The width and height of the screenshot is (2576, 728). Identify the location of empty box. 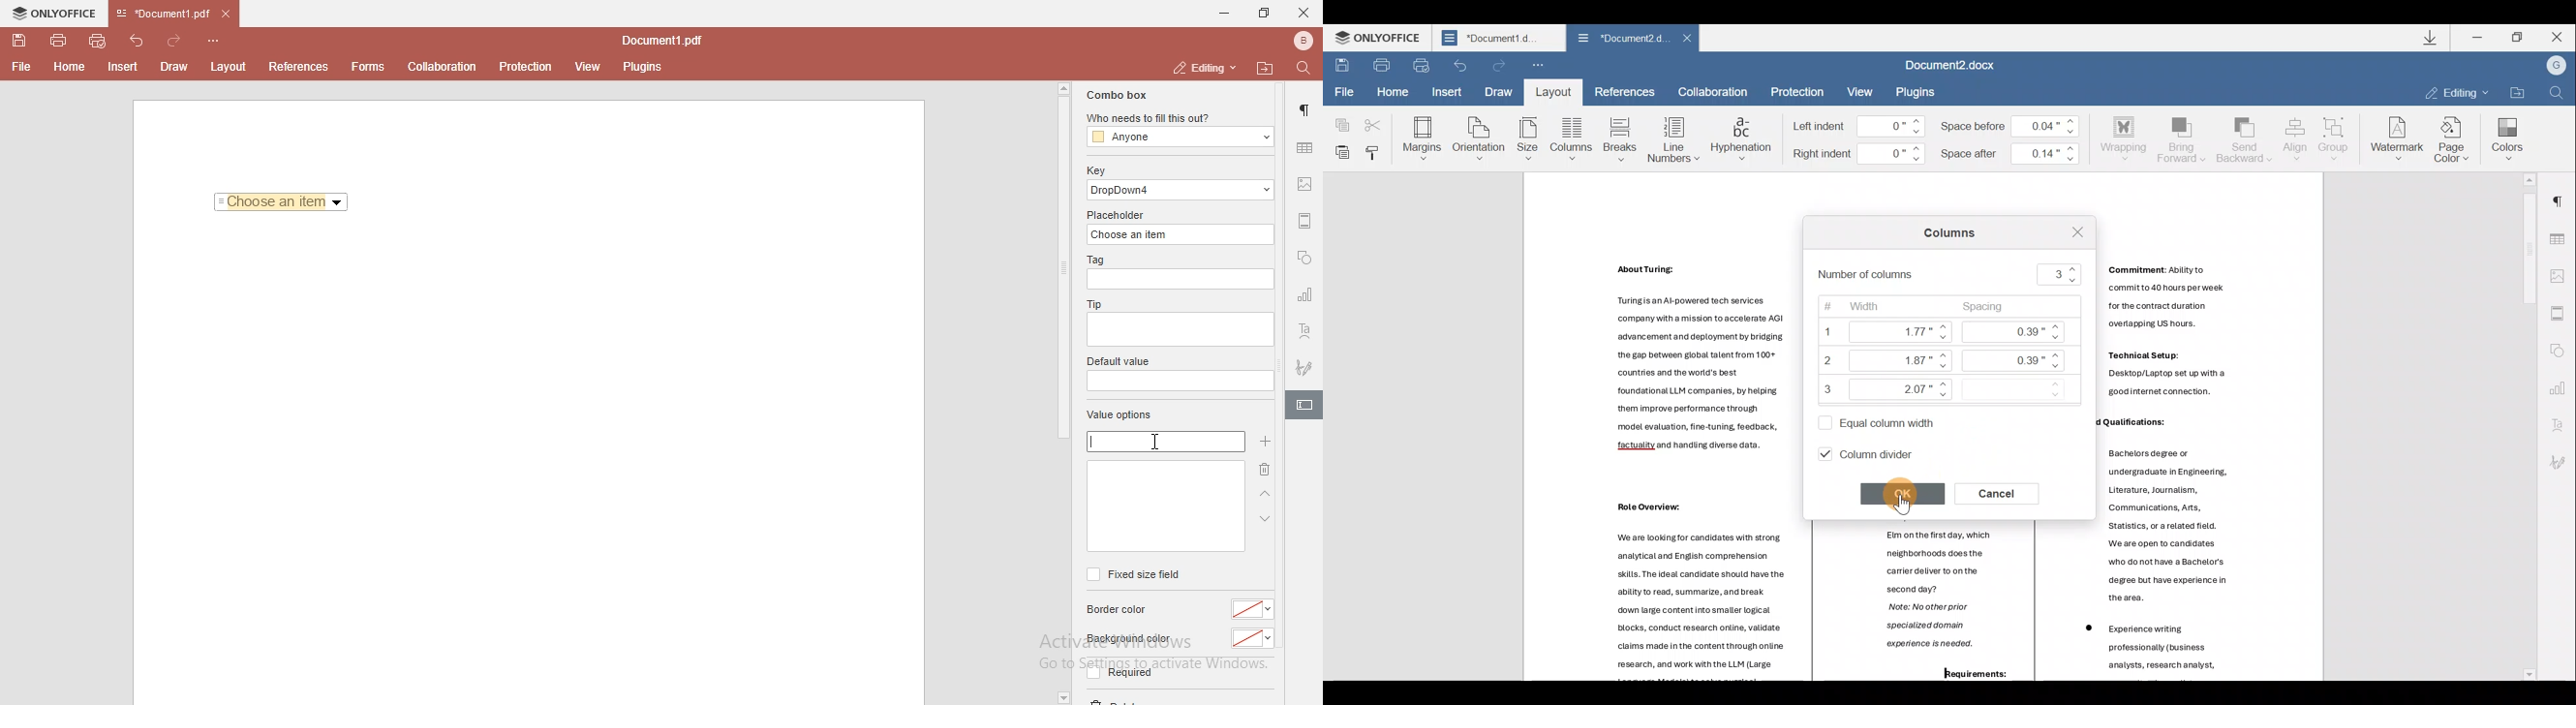
(1164, 442).